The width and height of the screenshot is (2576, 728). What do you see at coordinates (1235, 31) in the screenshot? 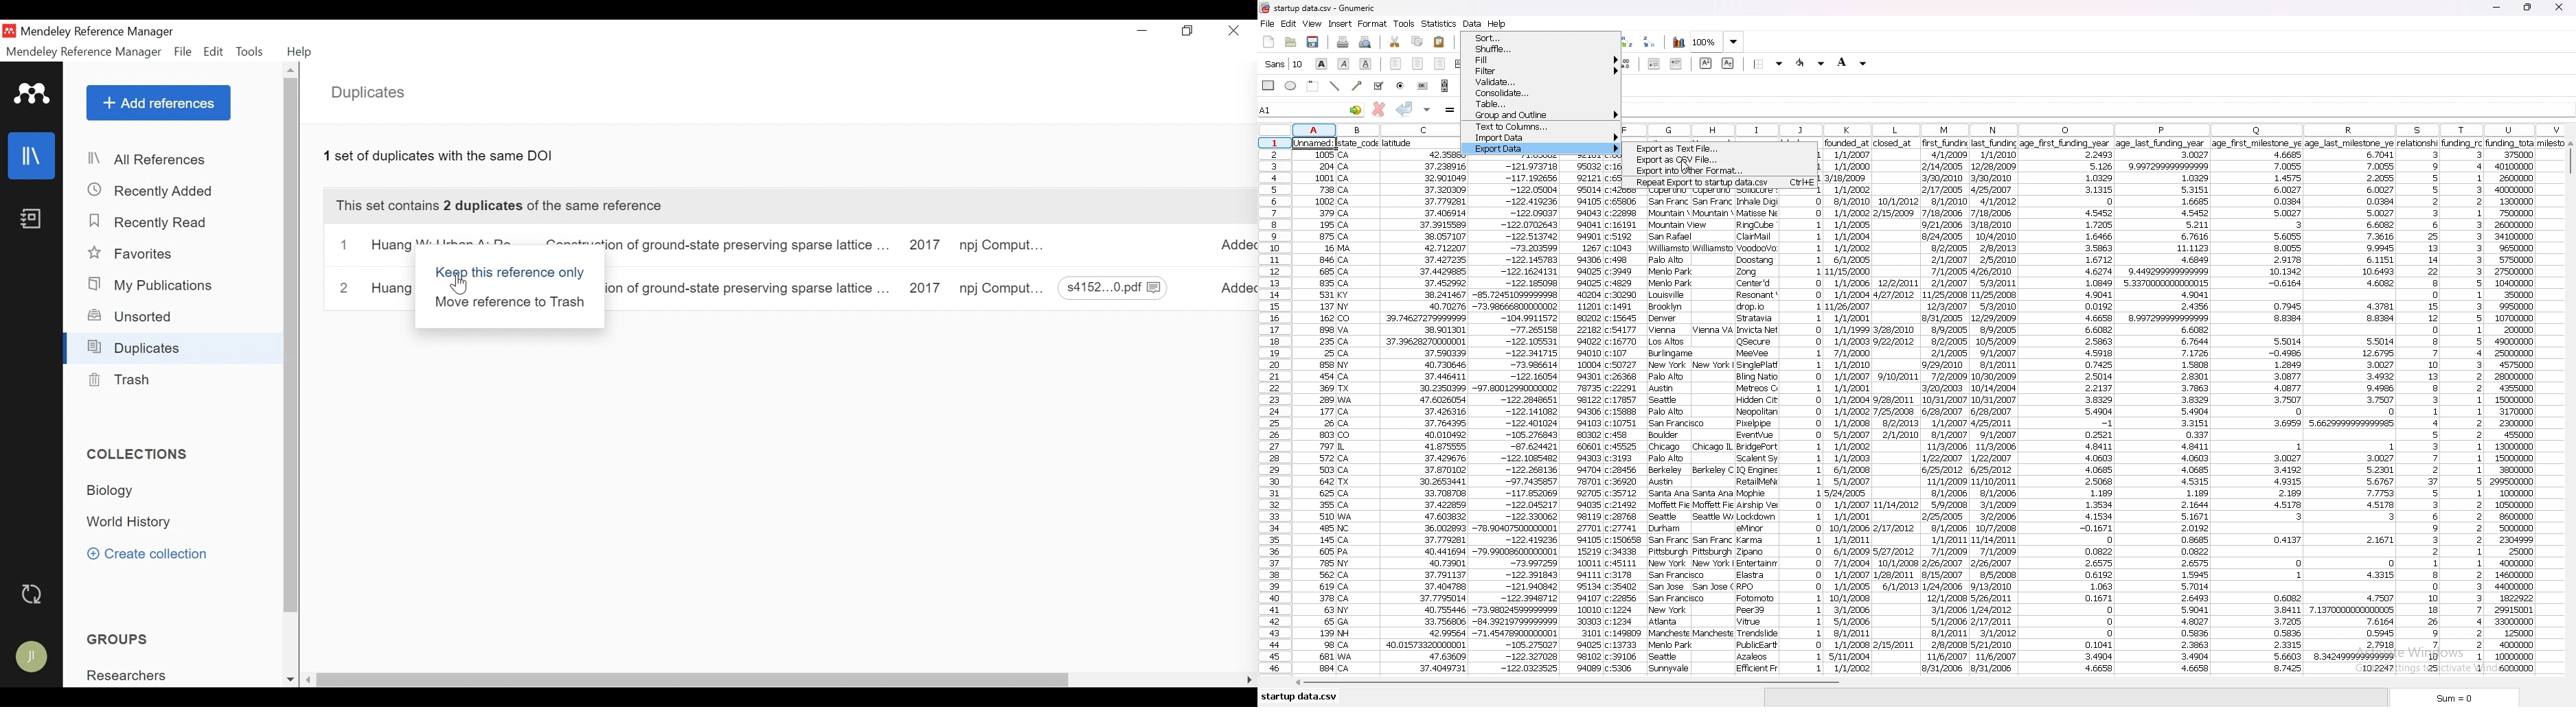
I see `Close` at bounding box center [1235, 31].